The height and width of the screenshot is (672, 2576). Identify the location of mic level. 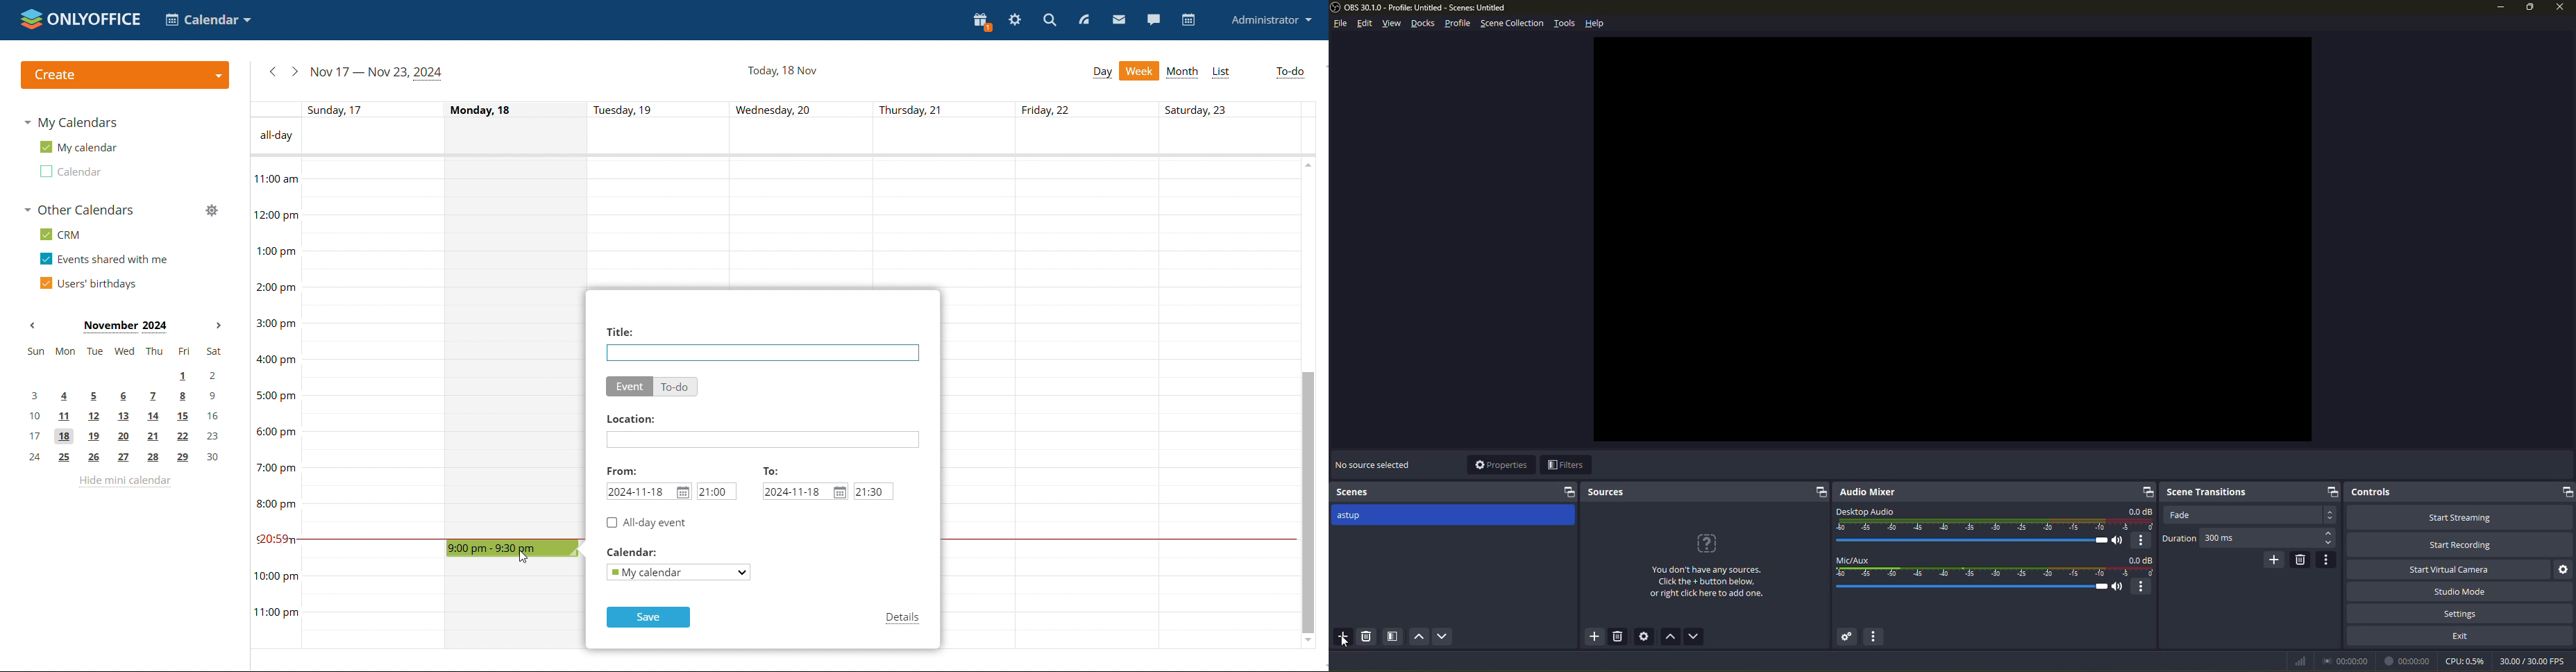
(1997, 572).